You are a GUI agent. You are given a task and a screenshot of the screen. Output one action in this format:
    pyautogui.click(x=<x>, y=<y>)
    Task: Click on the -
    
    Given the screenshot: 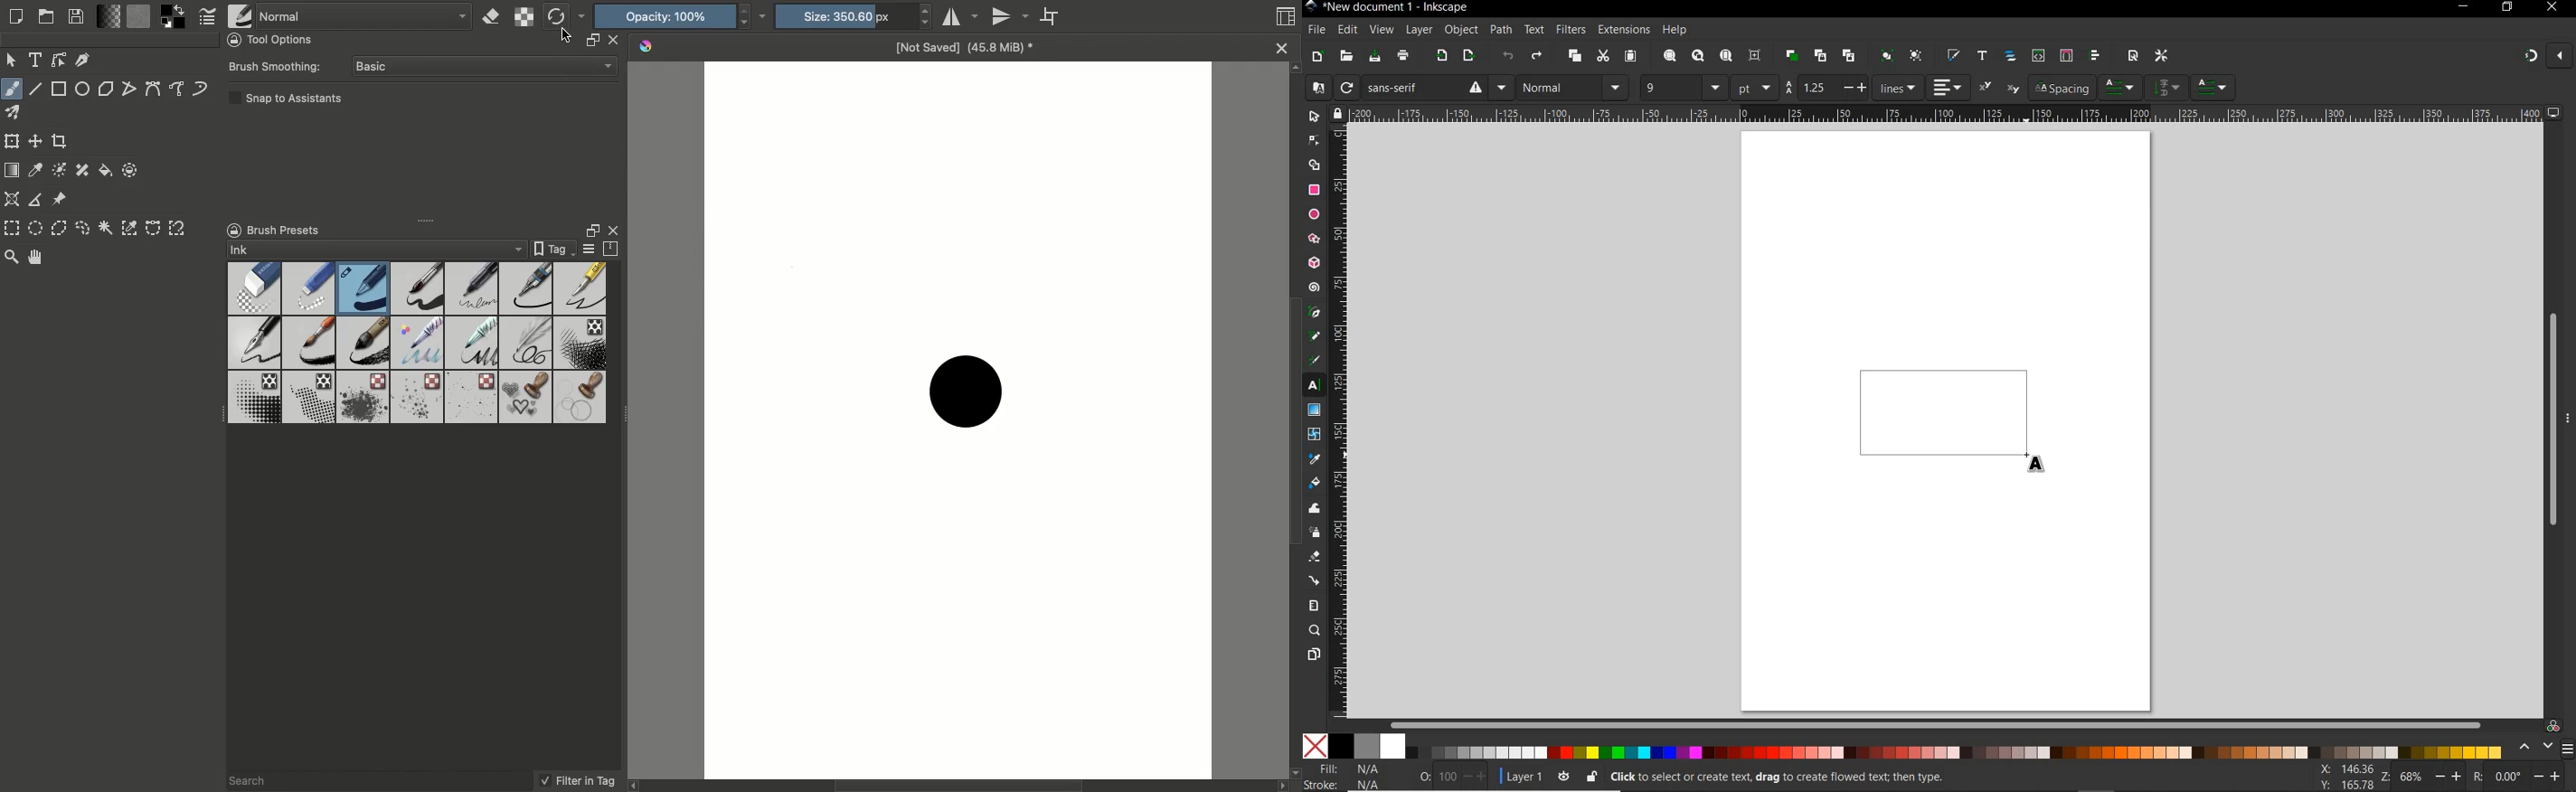 What is the action you would take?
    pyautogui.click(x=1847, y=87)
    